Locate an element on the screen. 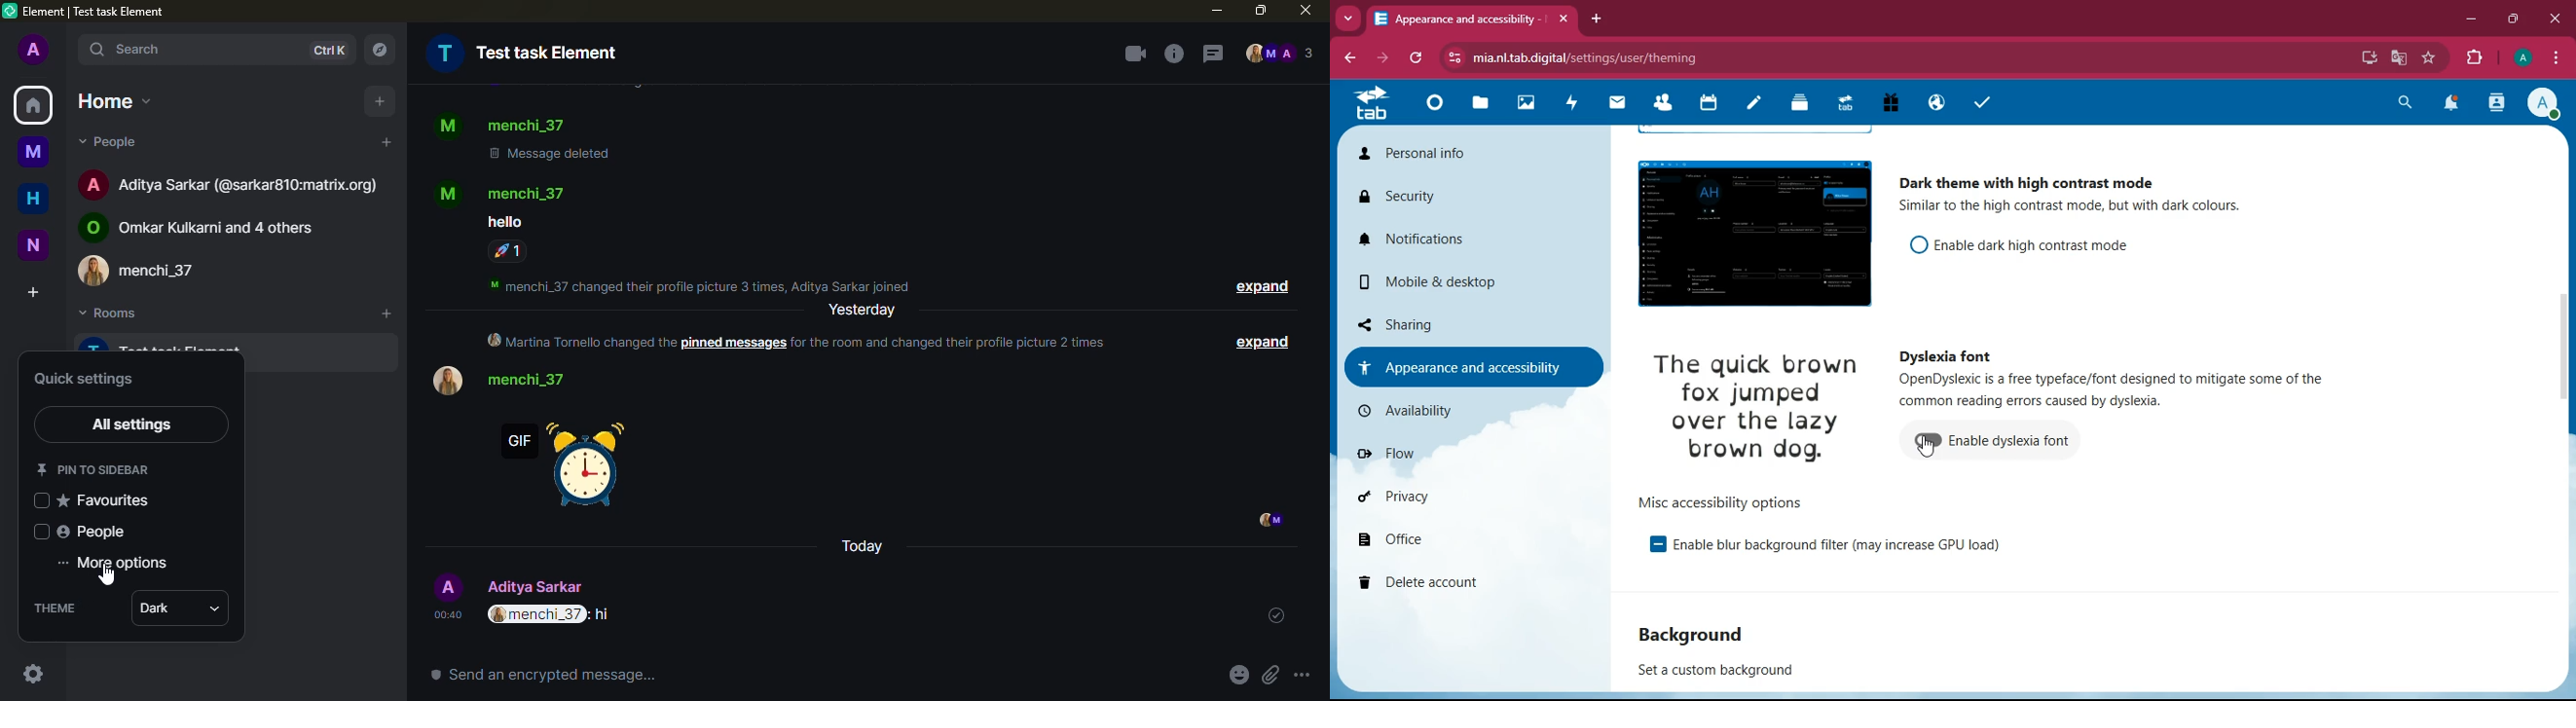 The width and height of the screenshot is (2576, 728). people is located at coordinates (111, 140).